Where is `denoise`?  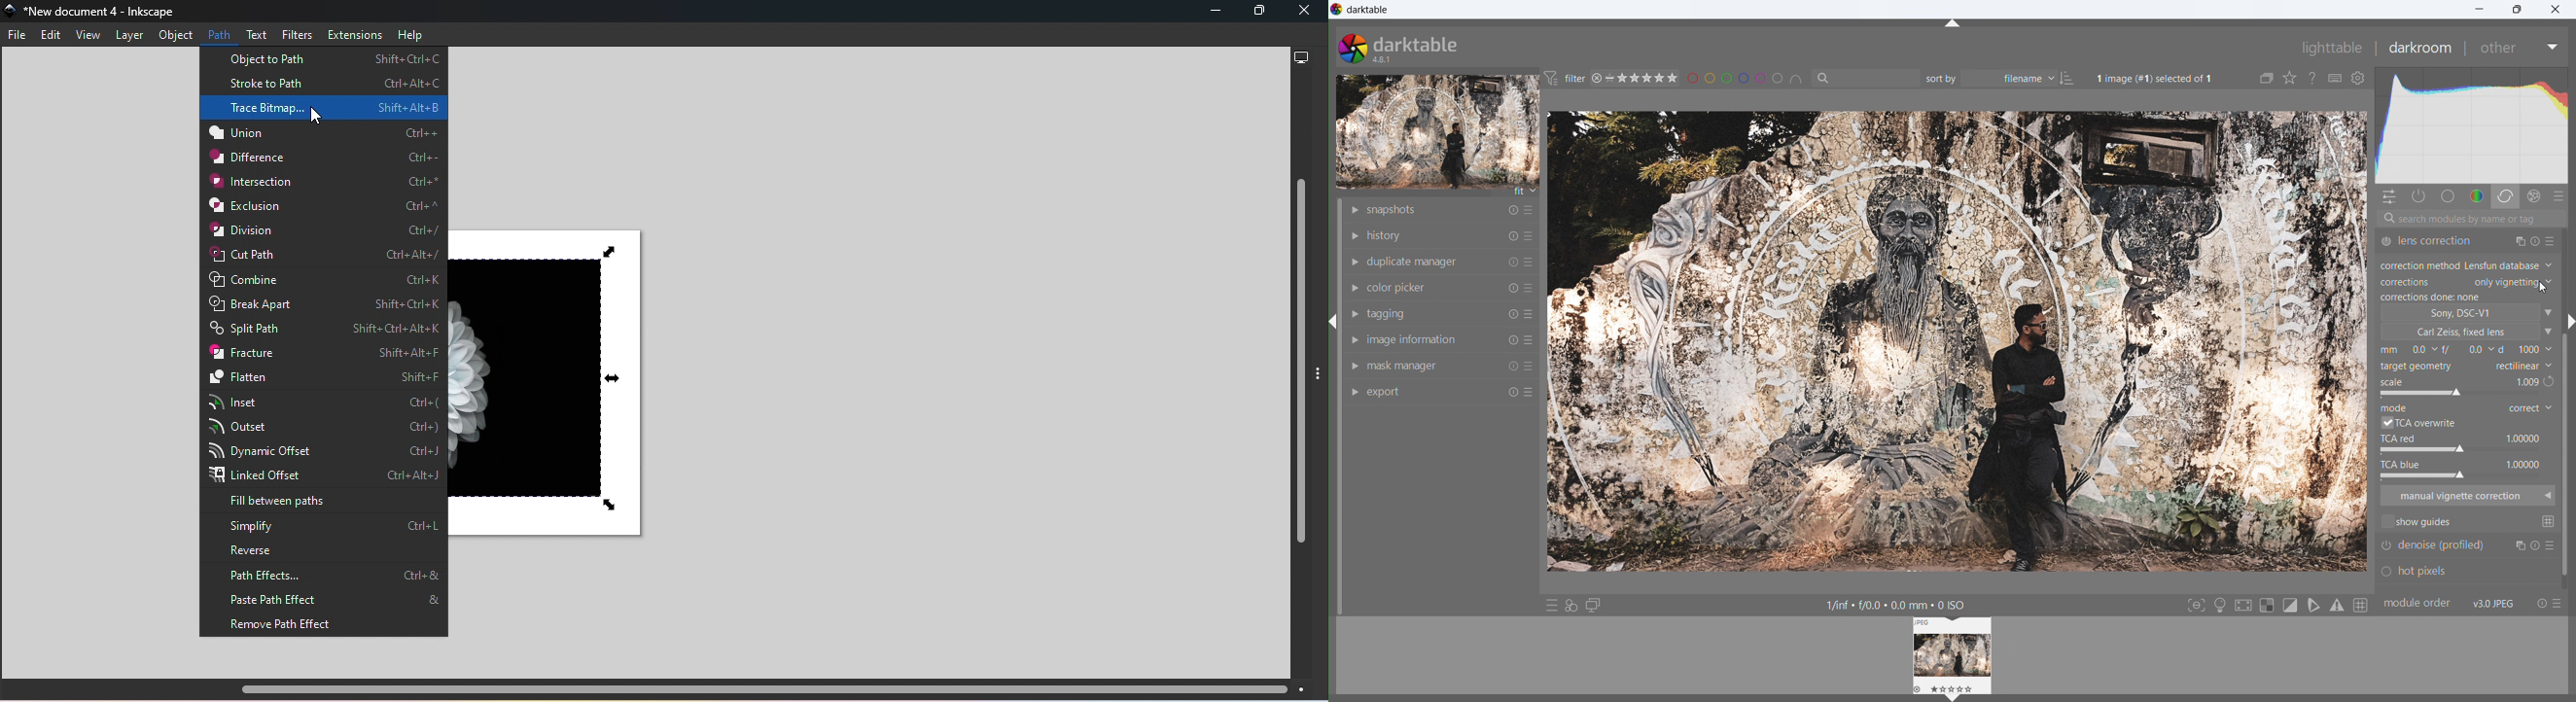
denoise is located at coordinates (2468, 547).